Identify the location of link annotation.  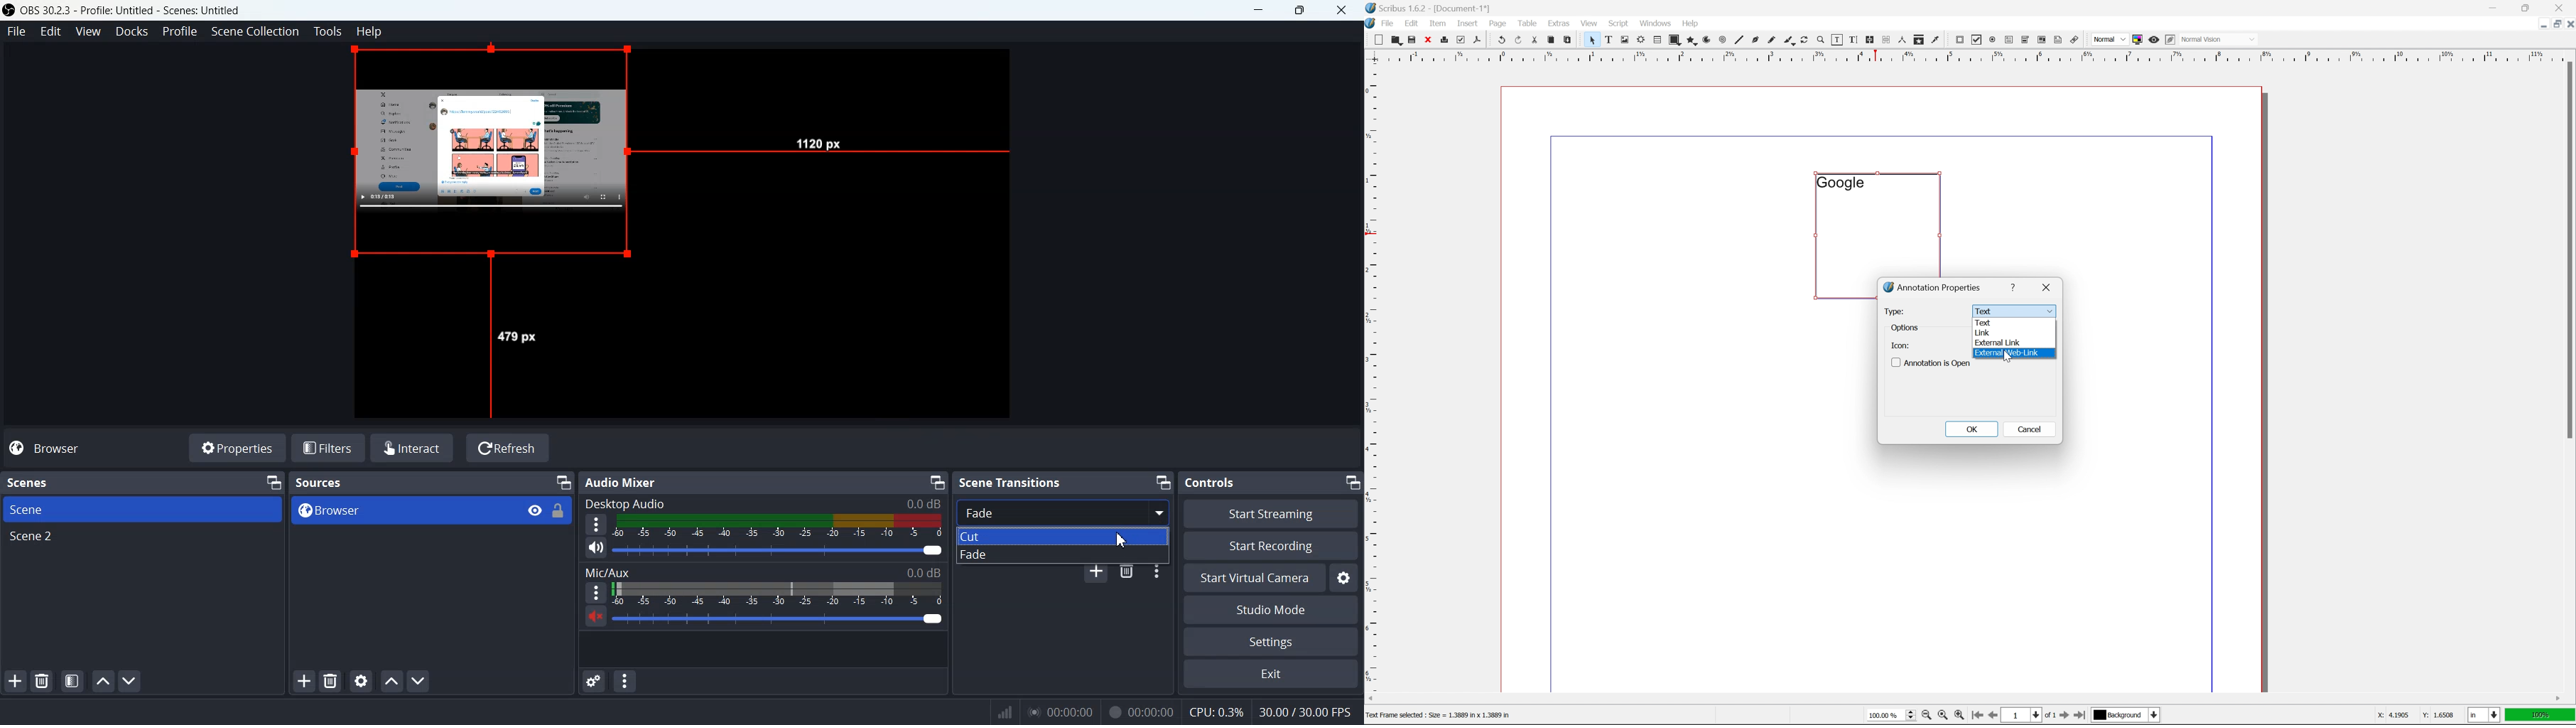
(2075, 41).